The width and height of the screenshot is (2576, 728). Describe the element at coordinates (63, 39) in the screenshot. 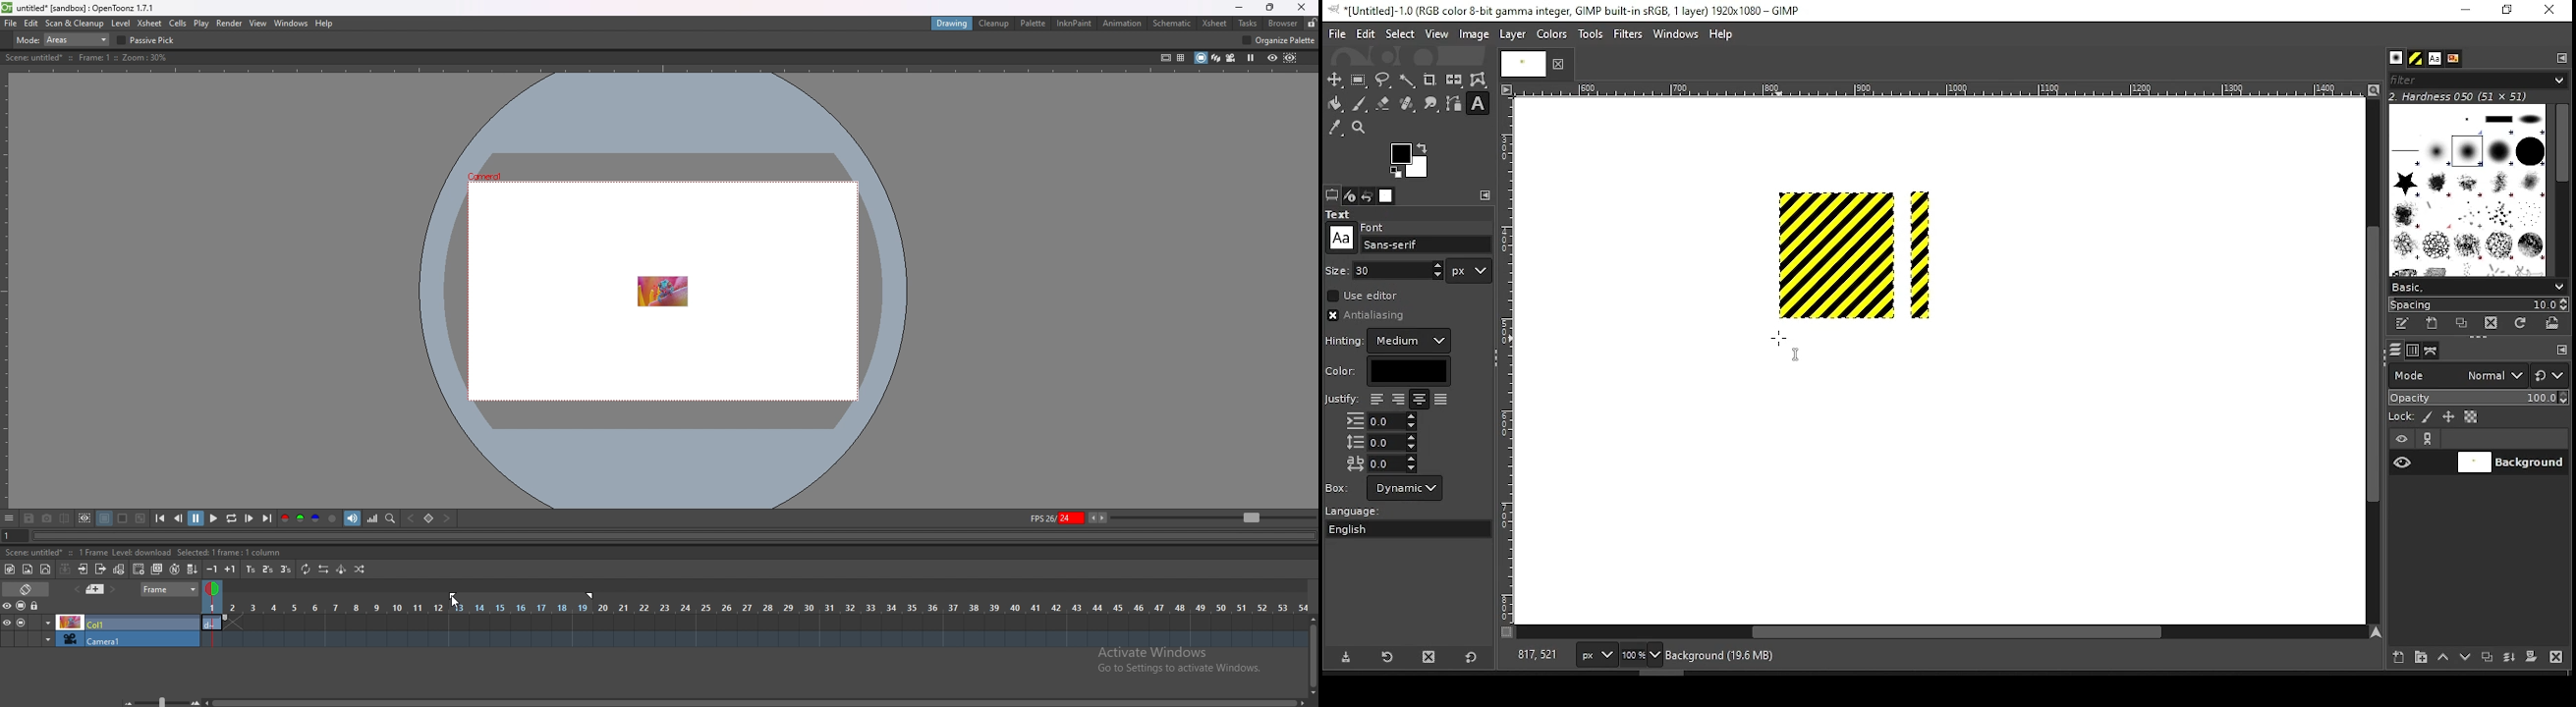

I see `mode` at that location.